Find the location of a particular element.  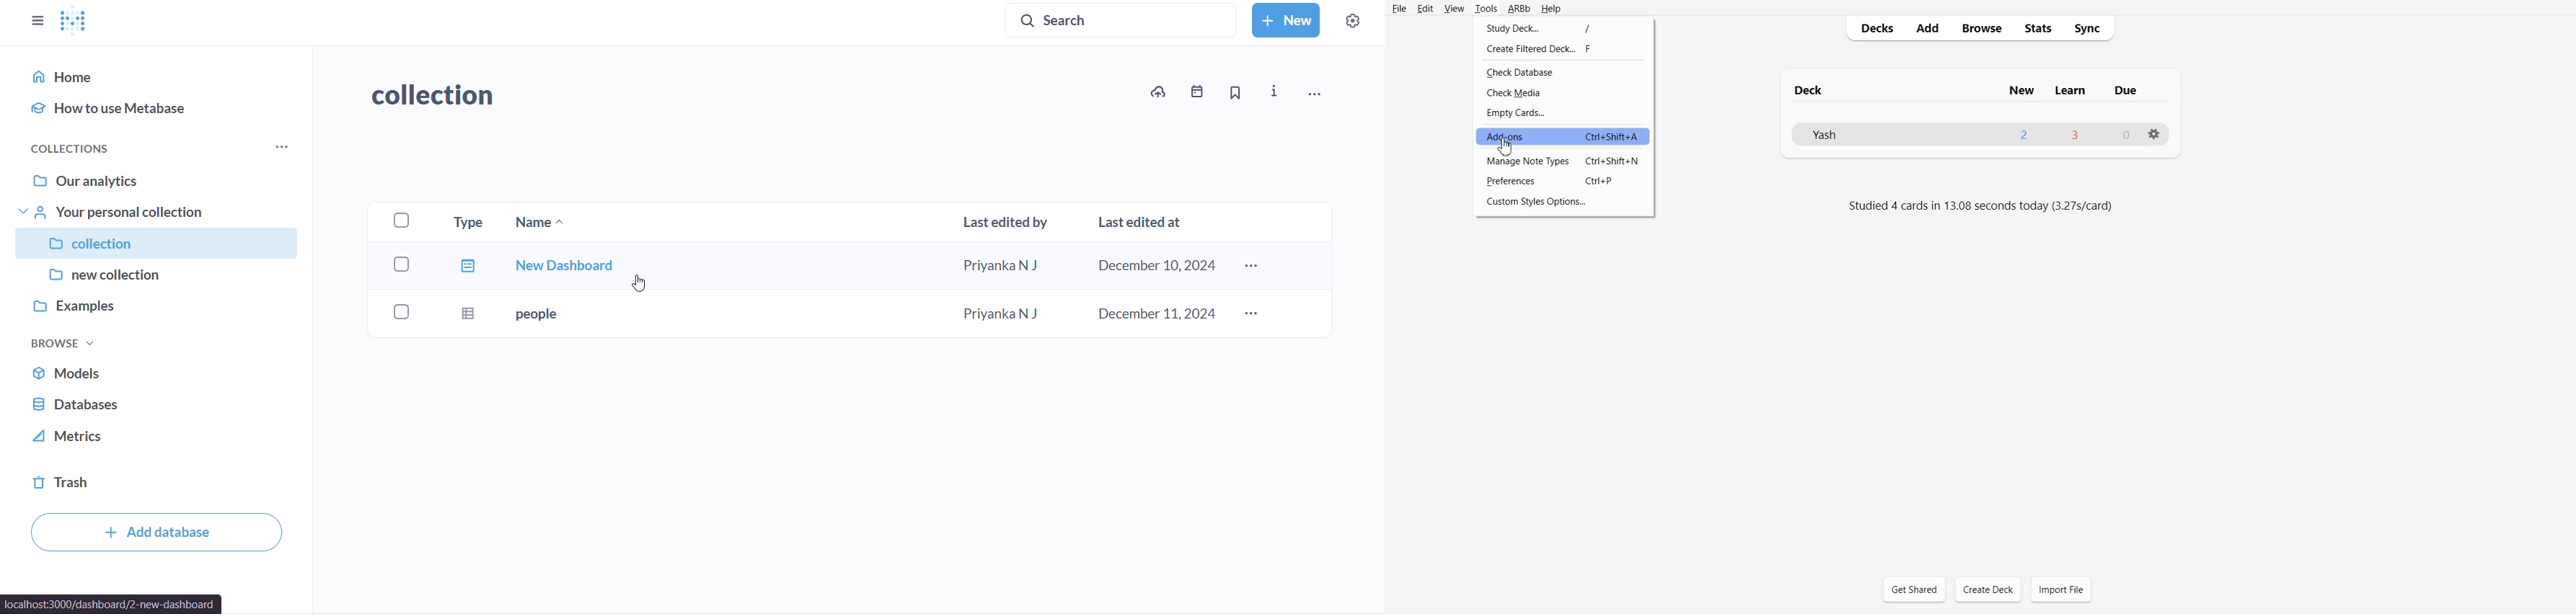

Cursor is located at coordinates (1506, 146).